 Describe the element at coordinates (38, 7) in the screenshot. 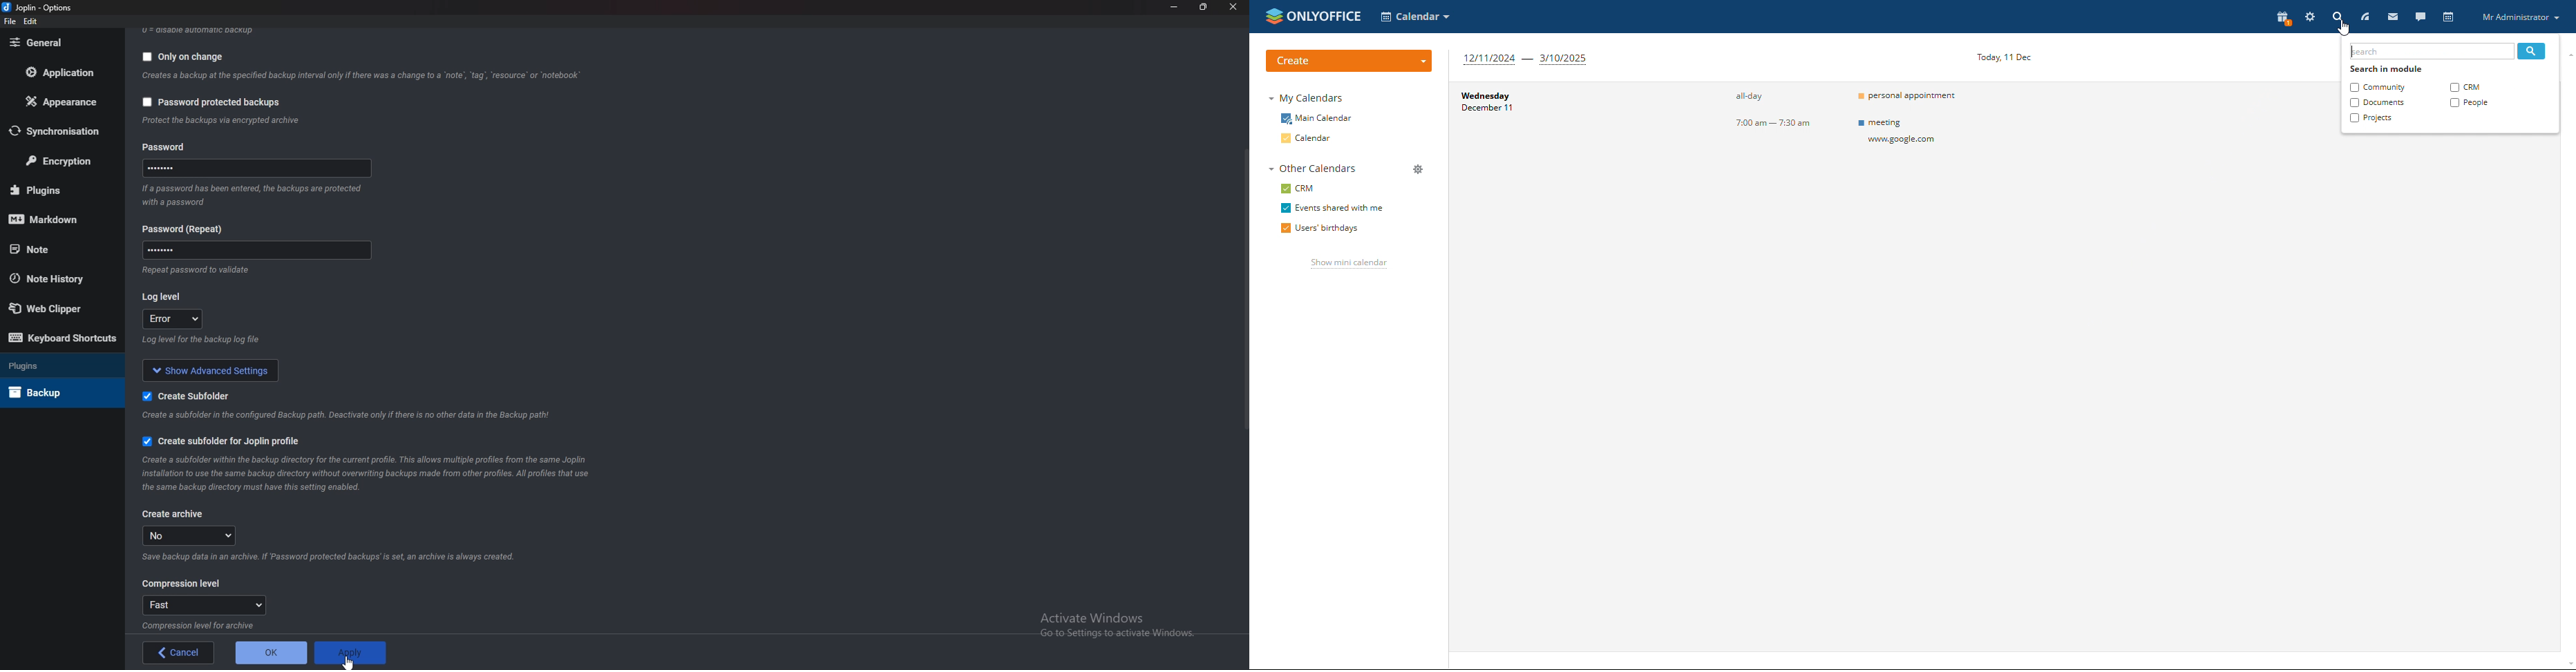

I see `Joplin` at that location.